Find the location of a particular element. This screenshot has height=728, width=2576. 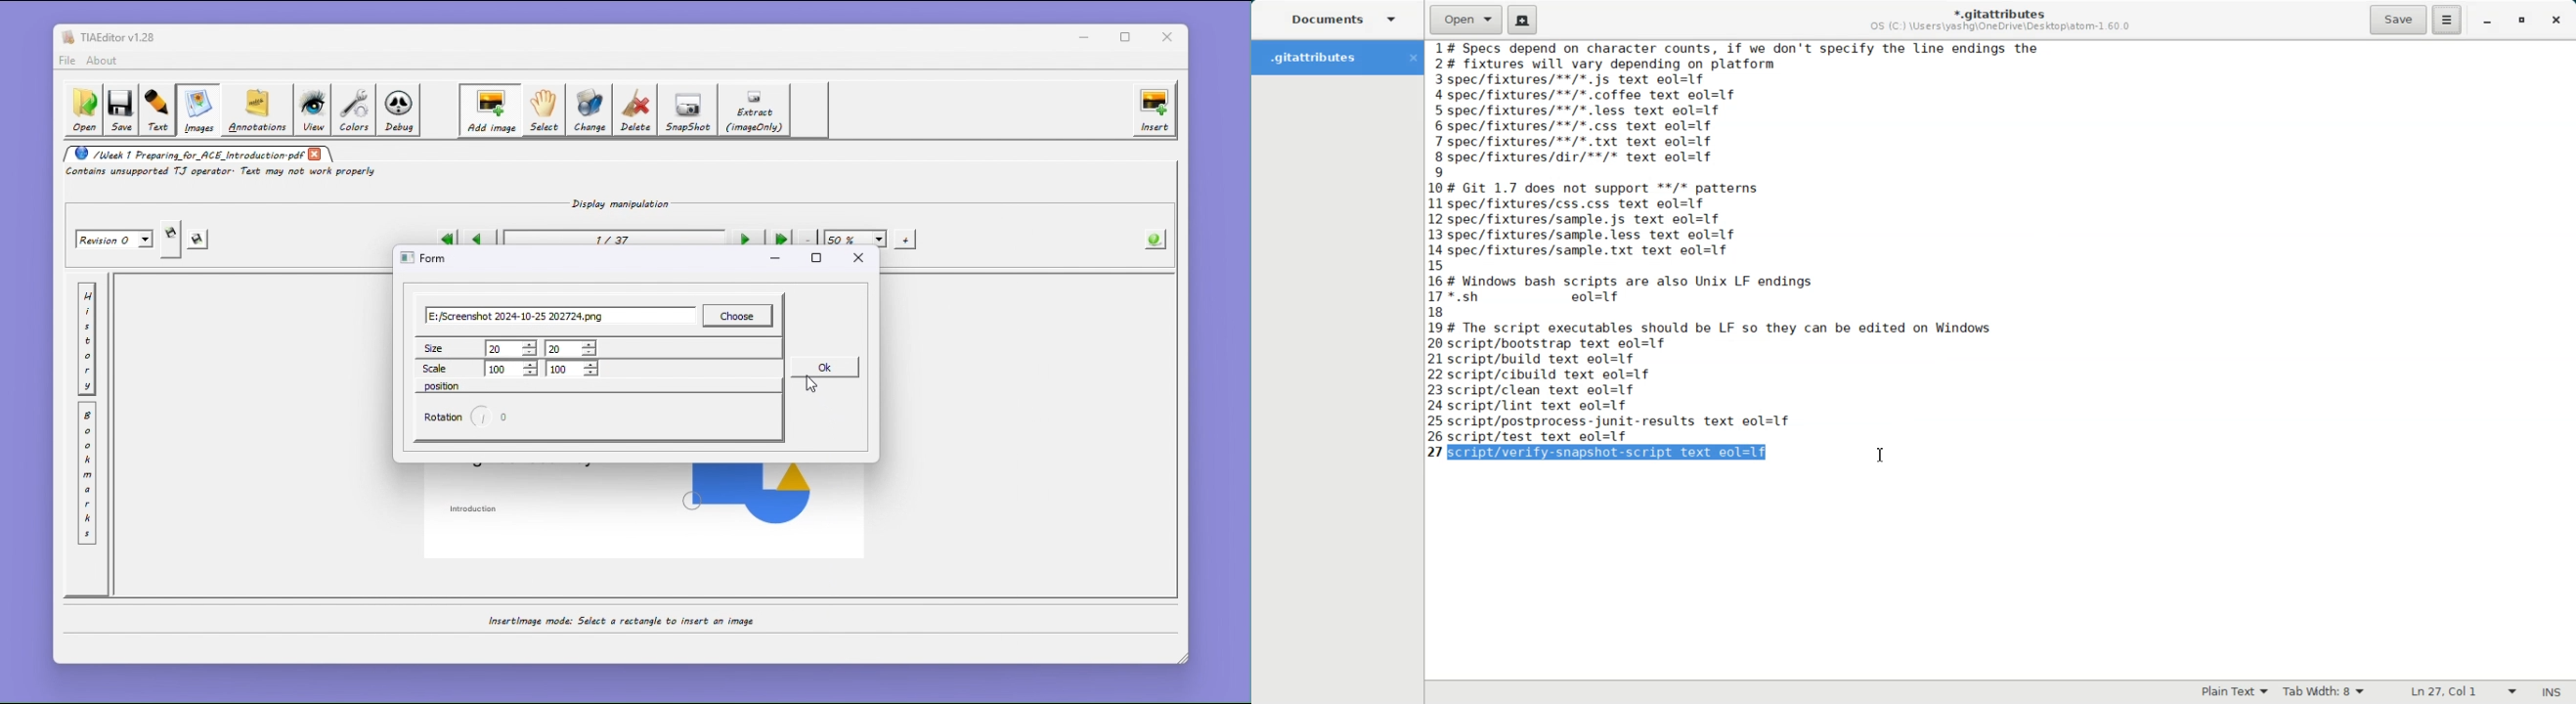

The information About the PDF opened is located at coordinates (1157, 238).